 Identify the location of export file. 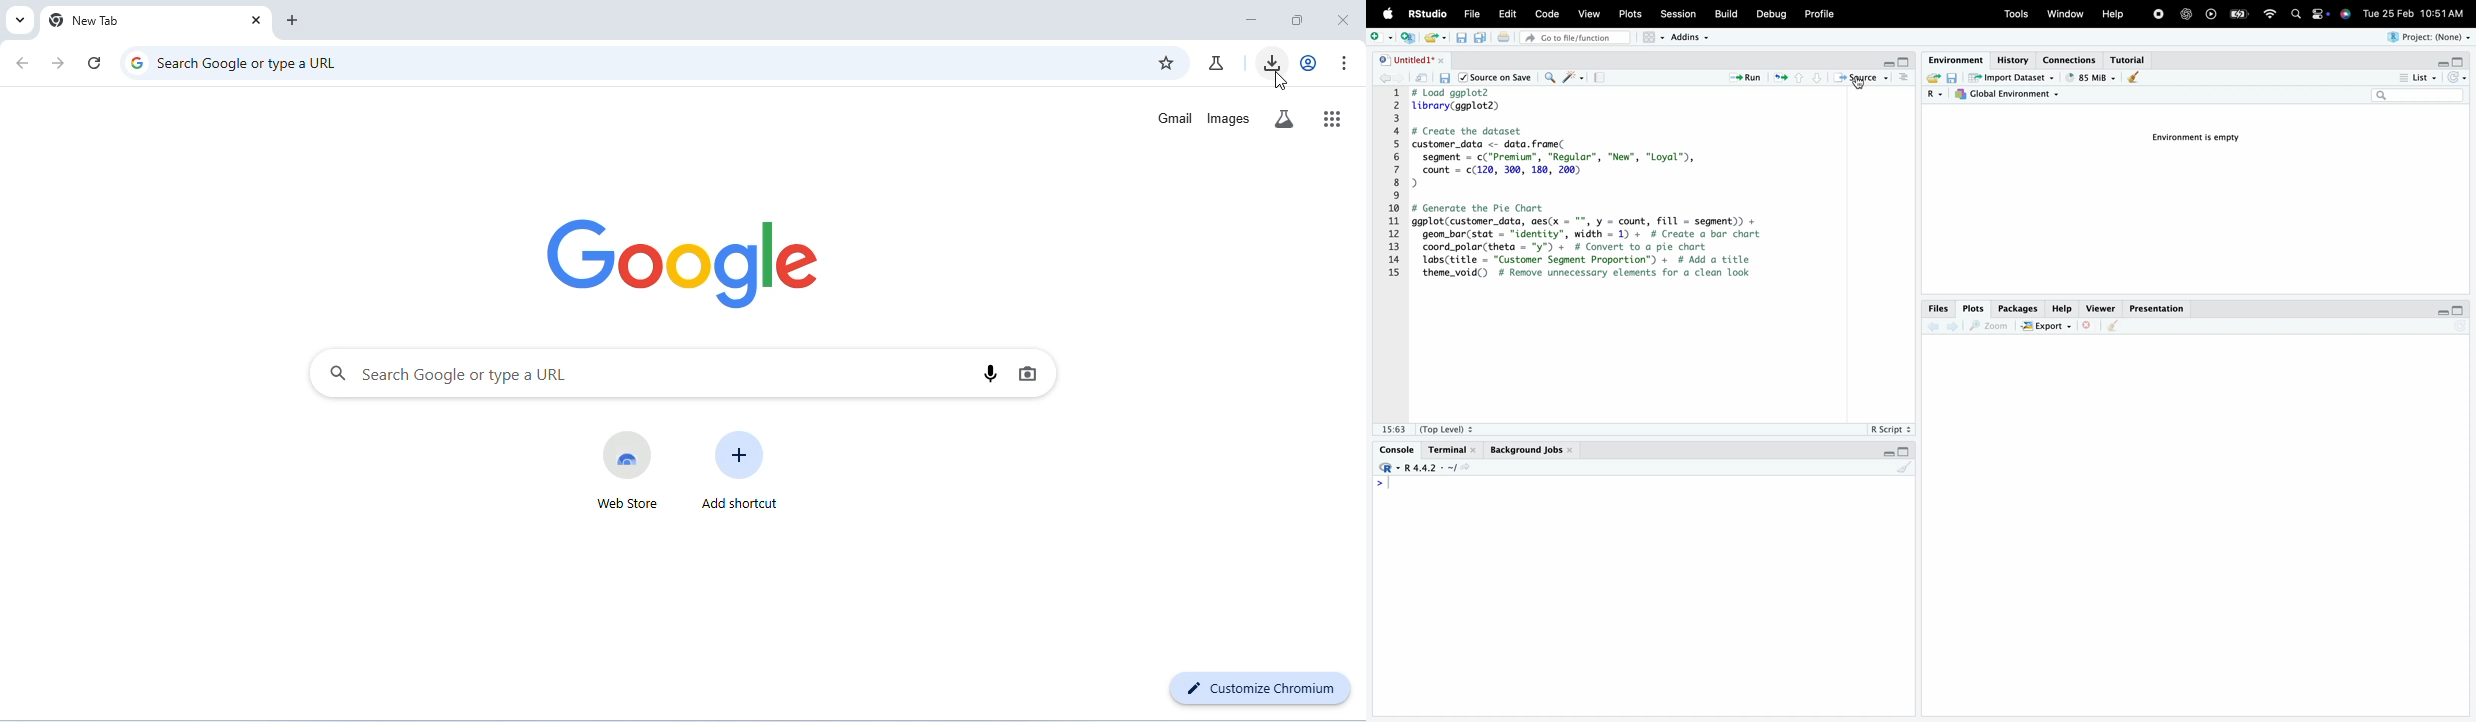
(1930, 79).